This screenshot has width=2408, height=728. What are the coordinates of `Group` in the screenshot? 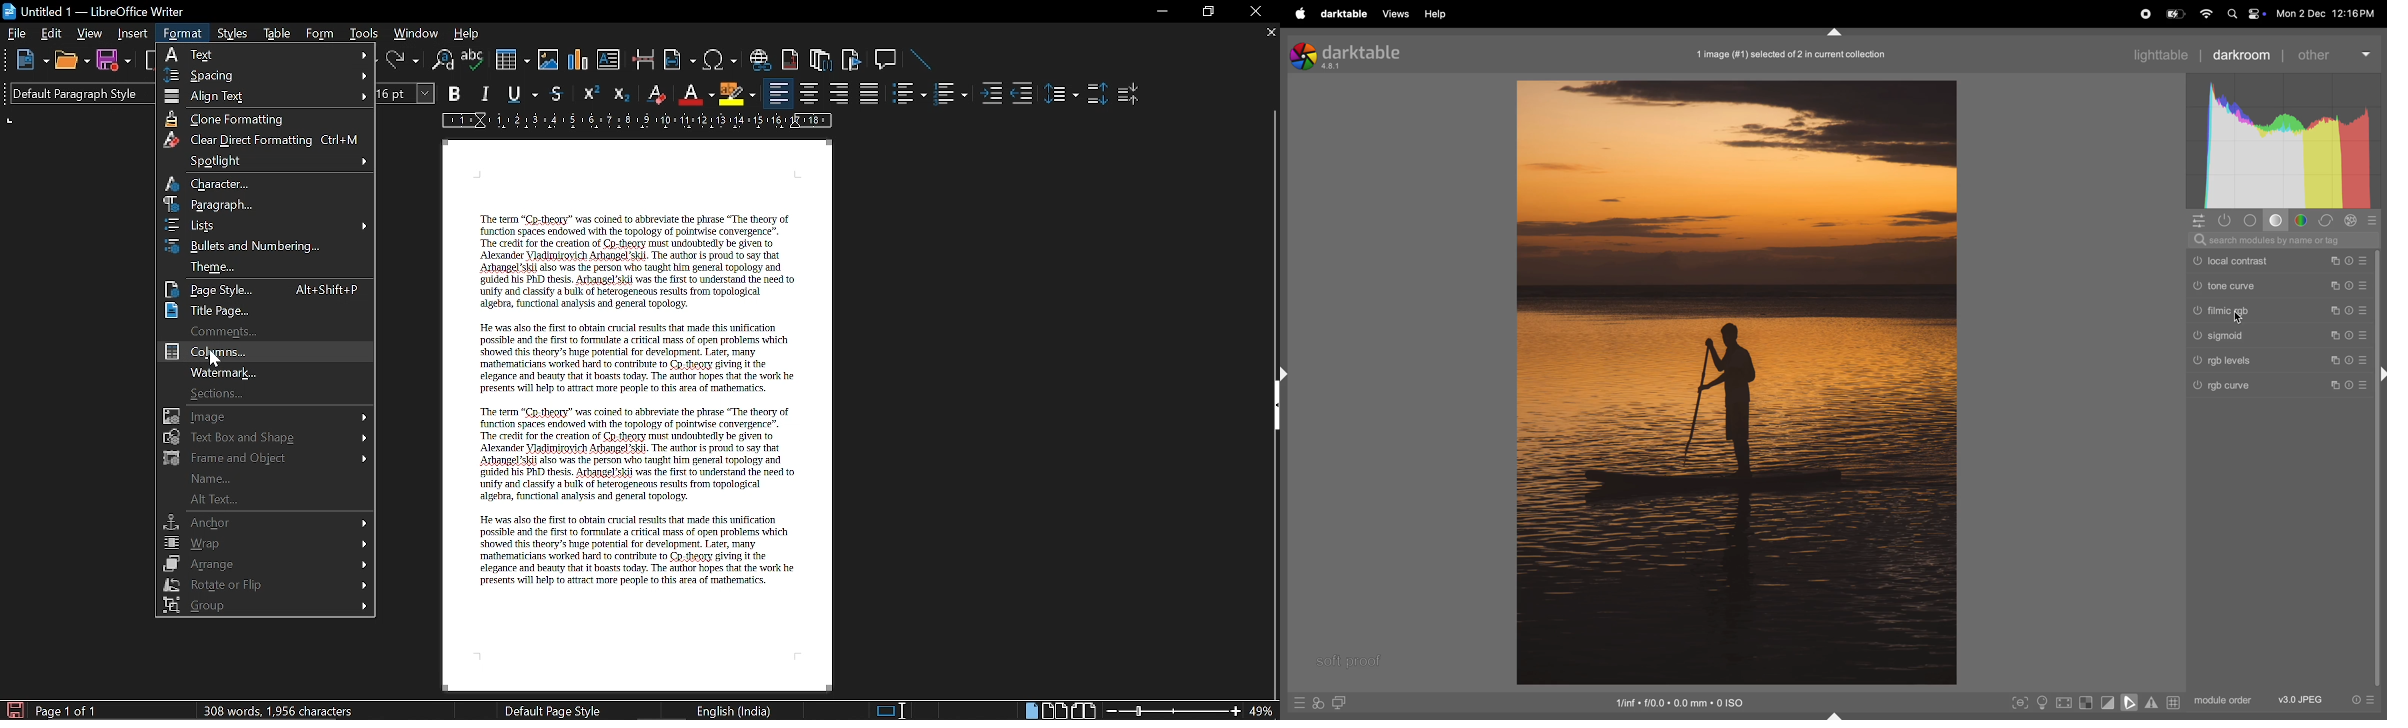 It's located at (263, 605).